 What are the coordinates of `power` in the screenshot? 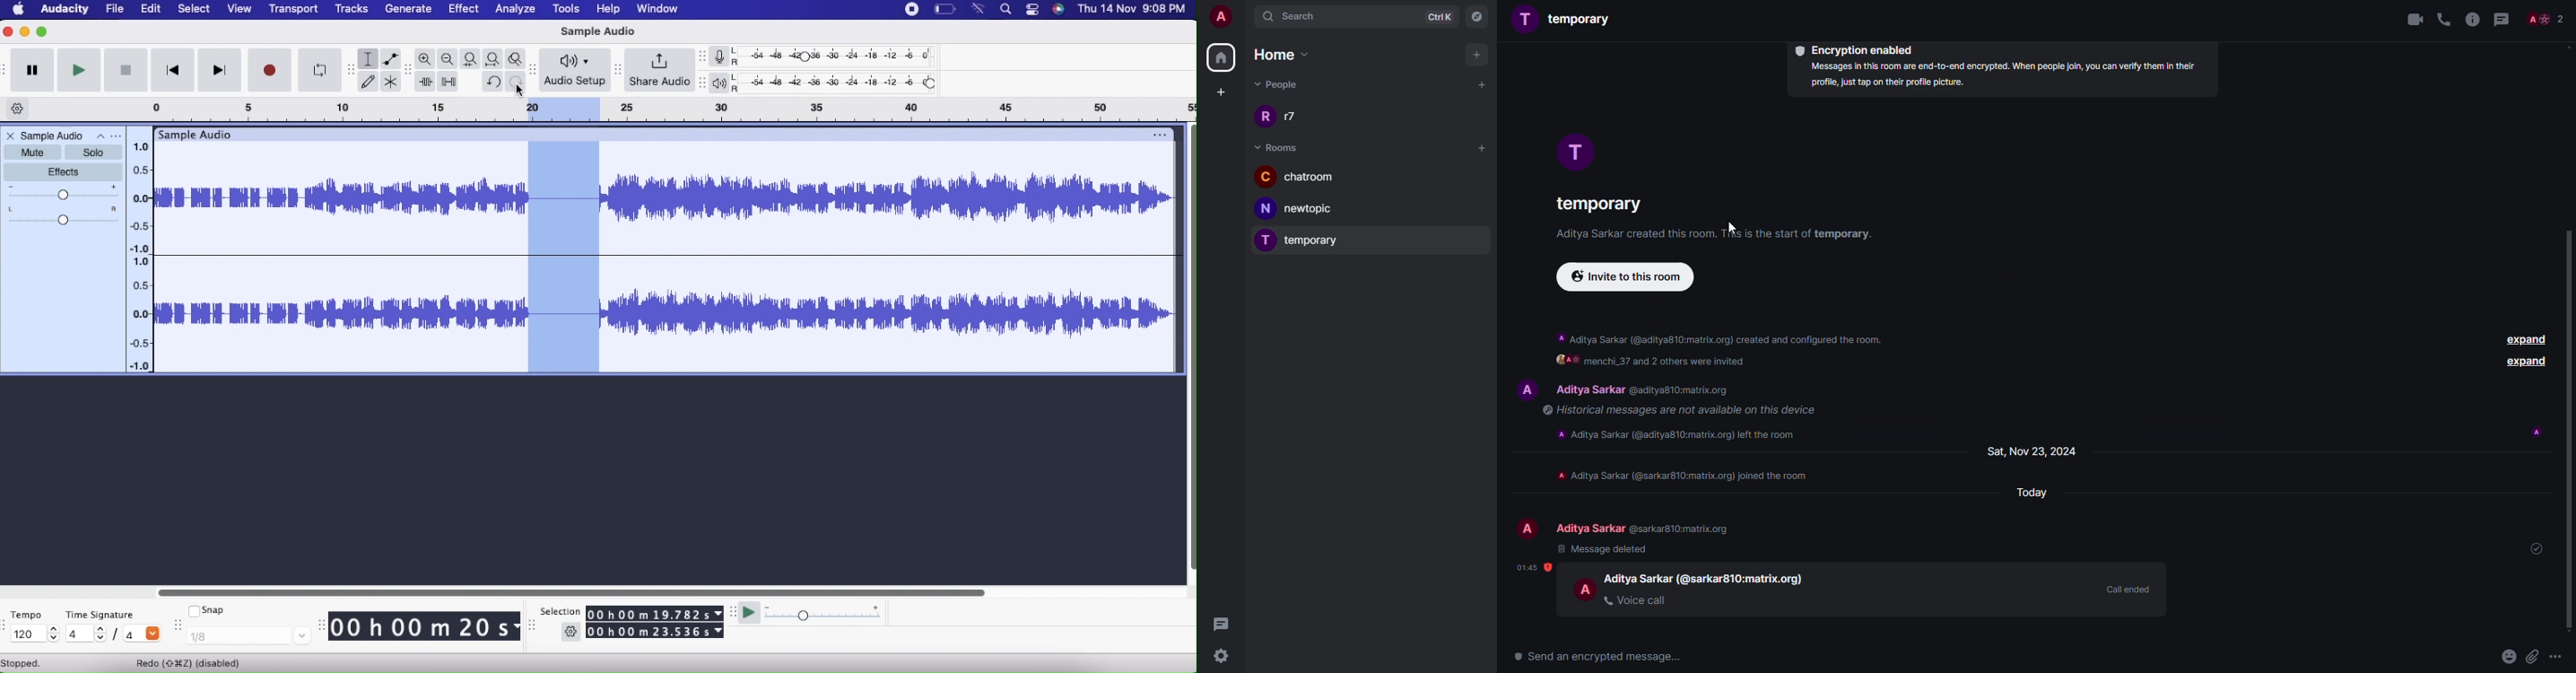 It's located at (946, 9).